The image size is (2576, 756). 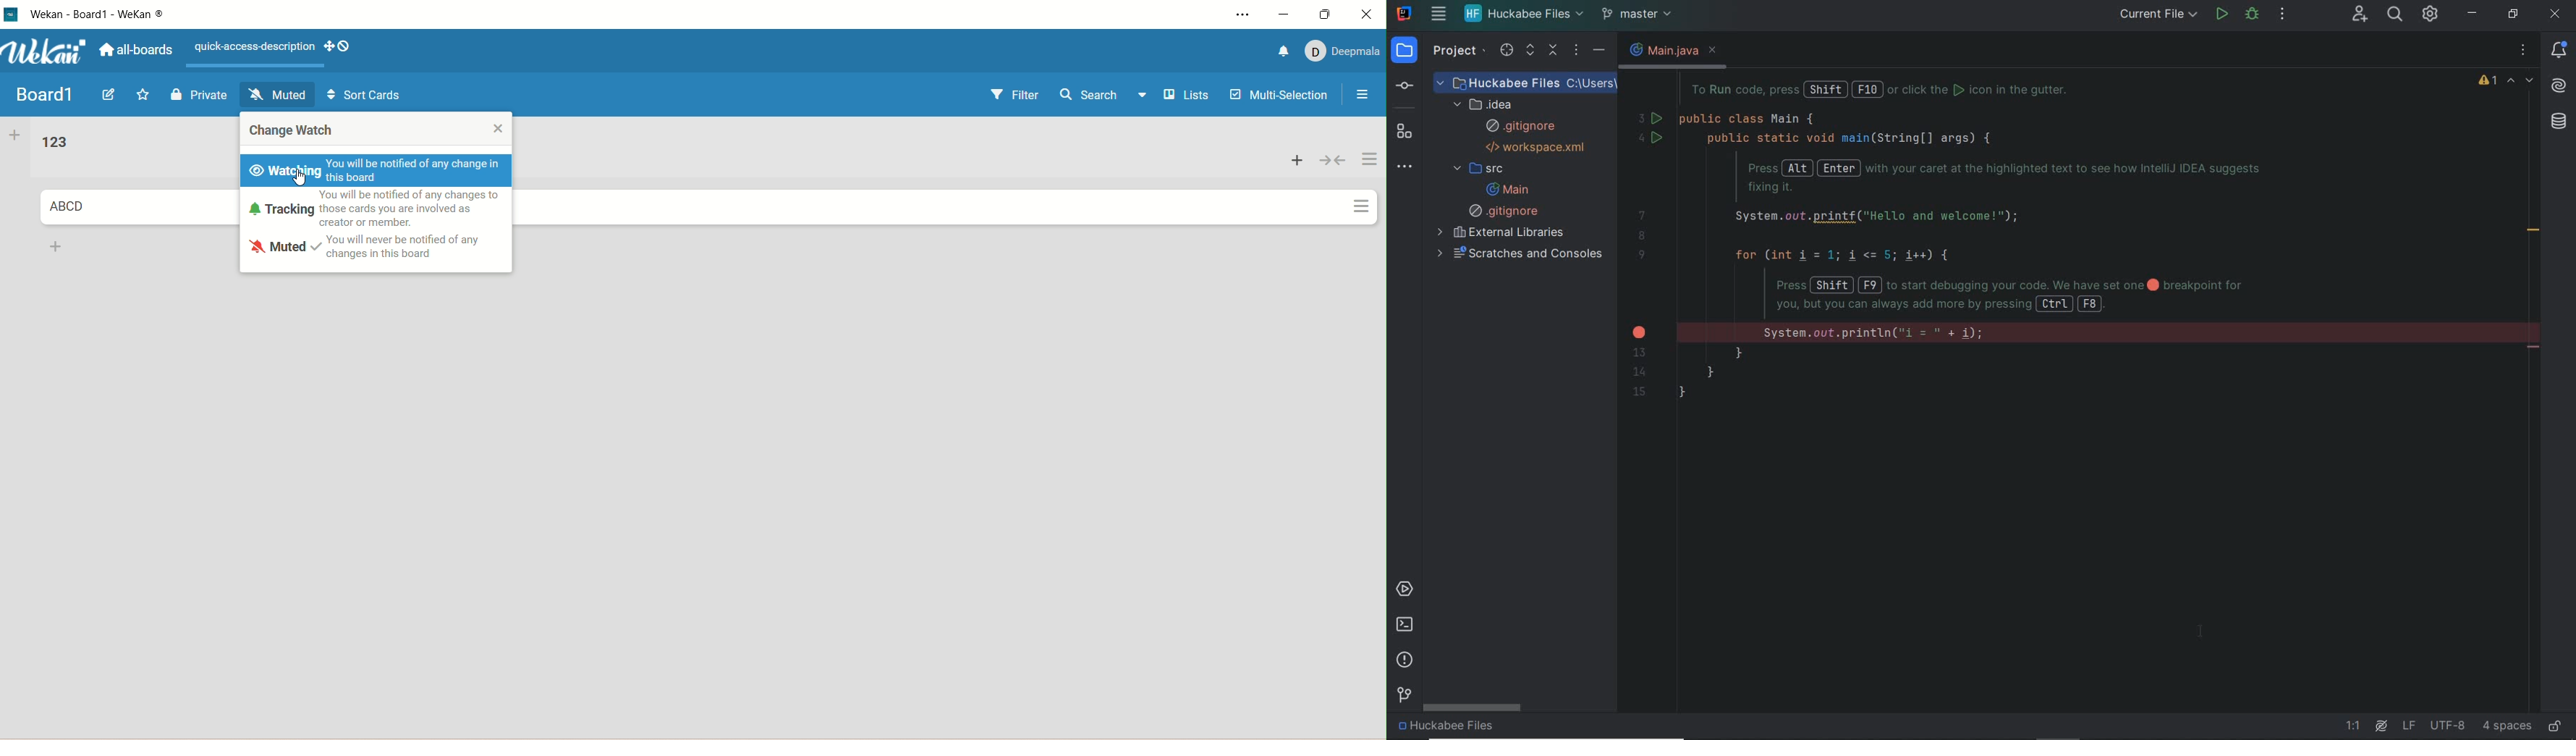 What do you see at coordinates (293, 133) in the screenshot?
I see `change watch` at bounding box center [293, 133].